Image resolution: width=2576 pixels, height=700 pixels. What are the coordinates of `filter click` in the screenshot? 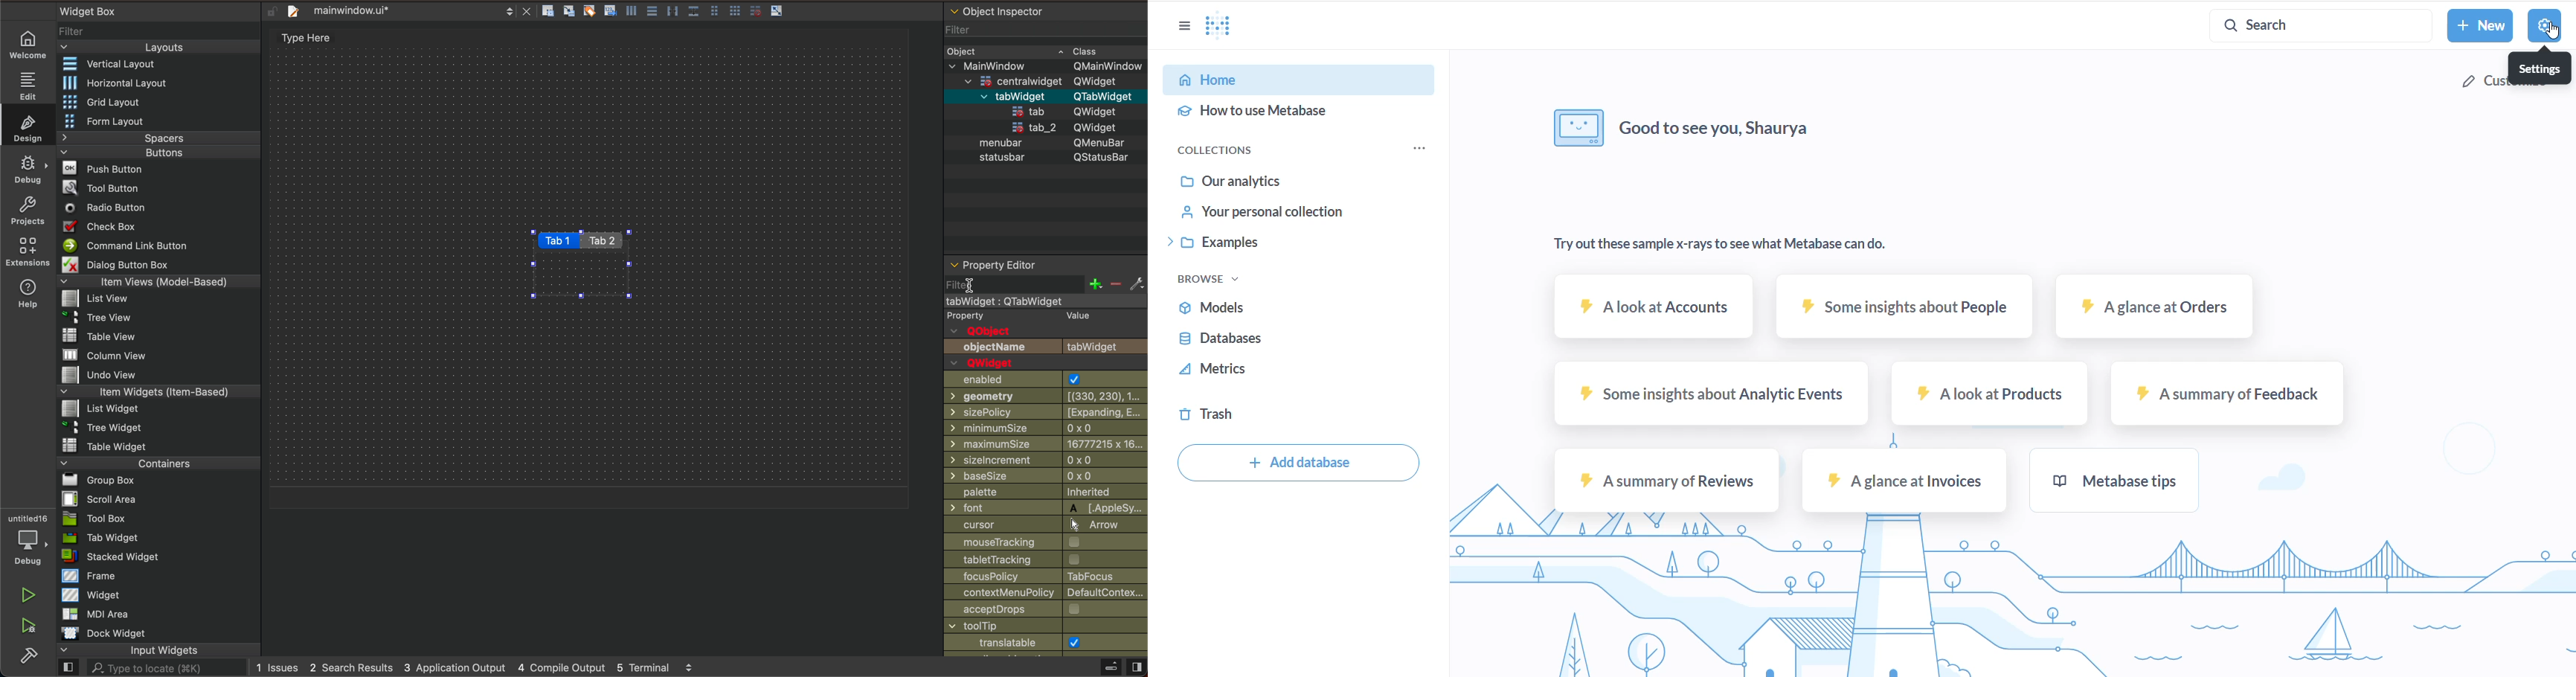 It's located at (1018, 285).